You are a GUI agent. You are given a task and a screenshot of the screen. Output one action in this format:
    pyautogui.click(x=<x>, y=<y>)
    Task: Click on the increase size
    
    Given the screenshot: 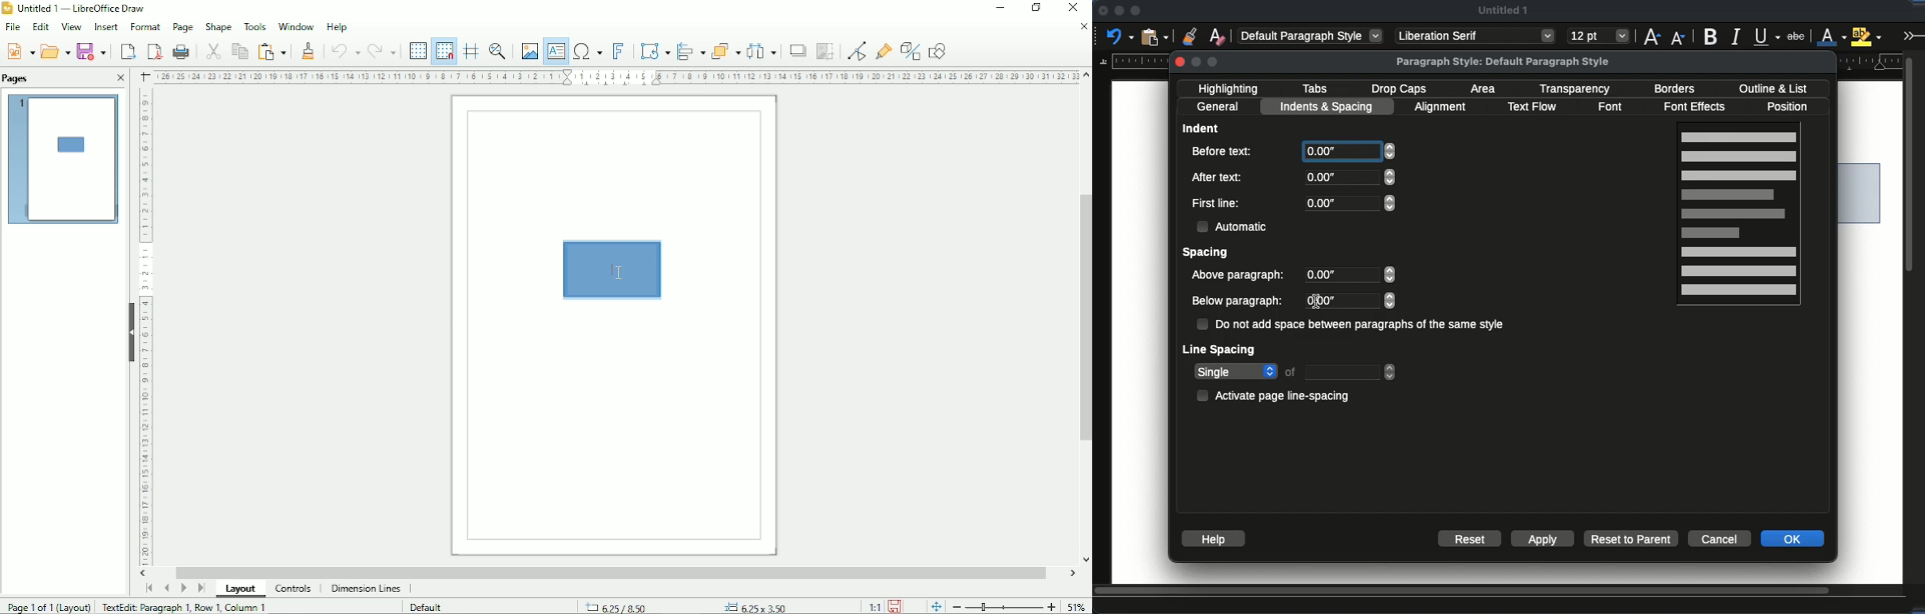 What is the action you would take?
    pyautogui.click(x=1652, y=36)
    